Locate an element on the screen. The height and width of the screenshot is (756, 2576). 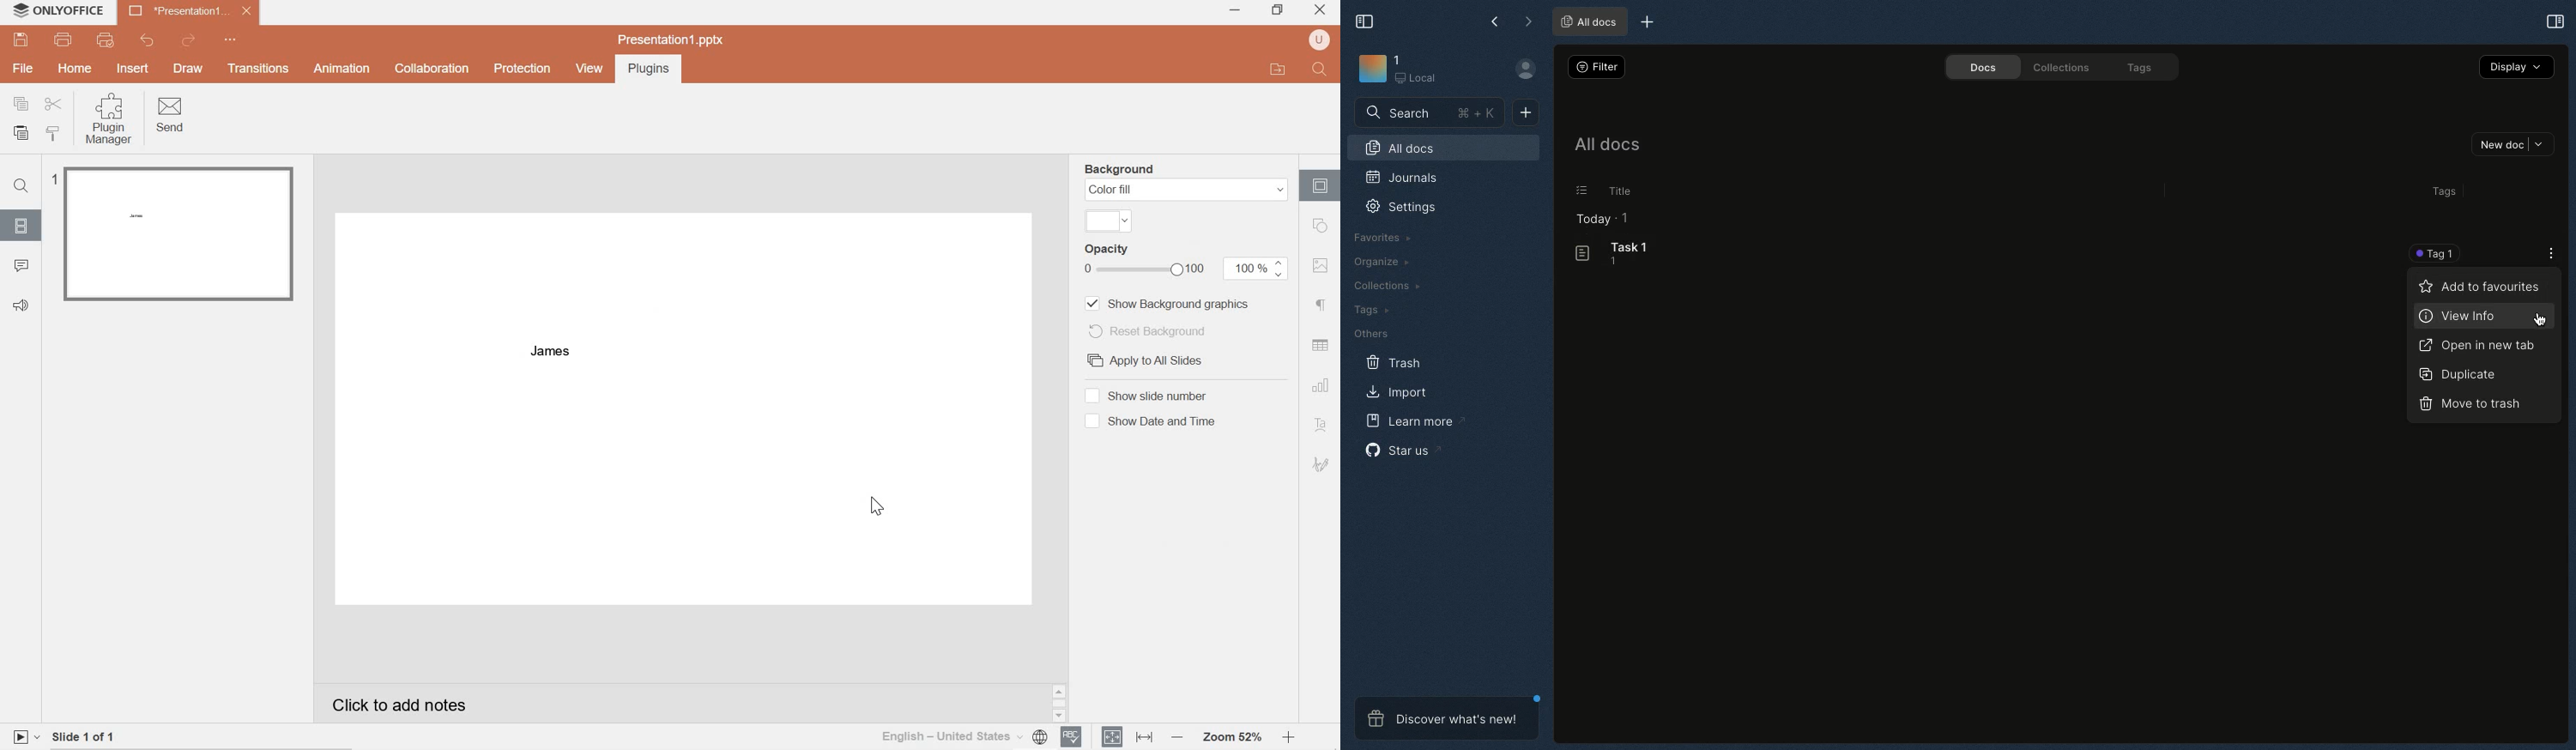
Import is located at coordinates (1397, 391).